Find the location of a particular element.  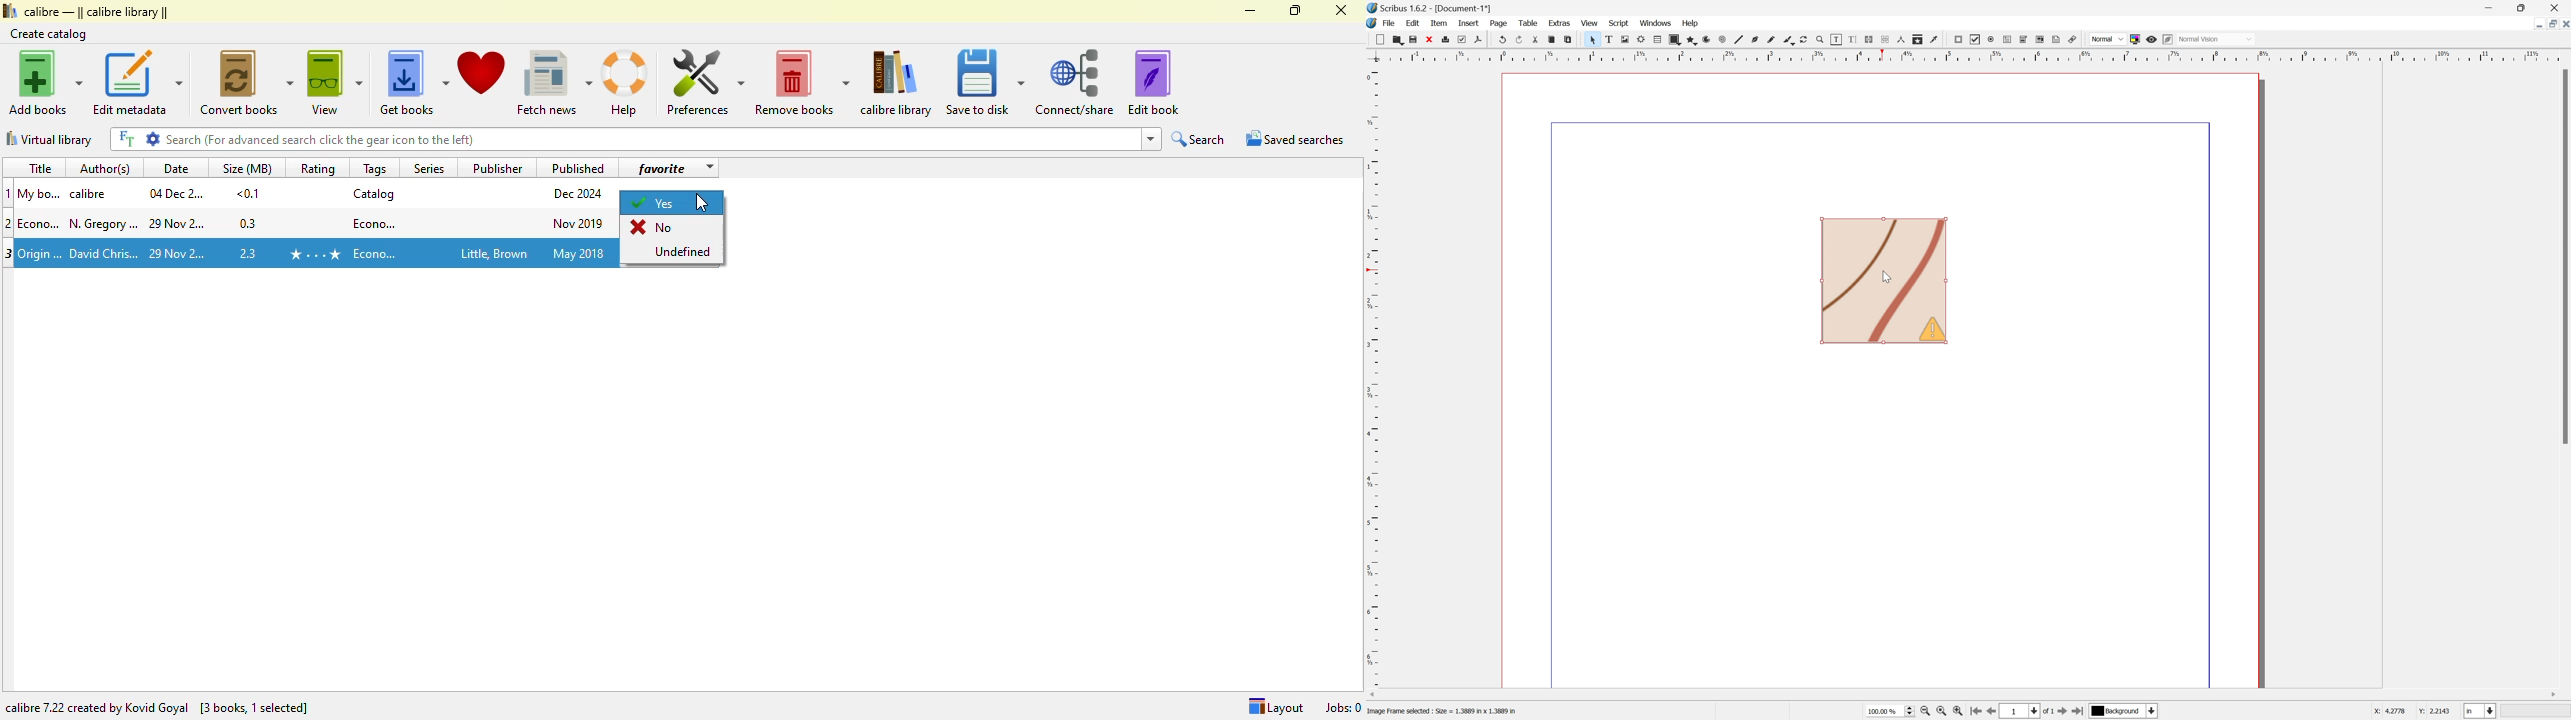

dropdown is located at coordinates (708, 168).